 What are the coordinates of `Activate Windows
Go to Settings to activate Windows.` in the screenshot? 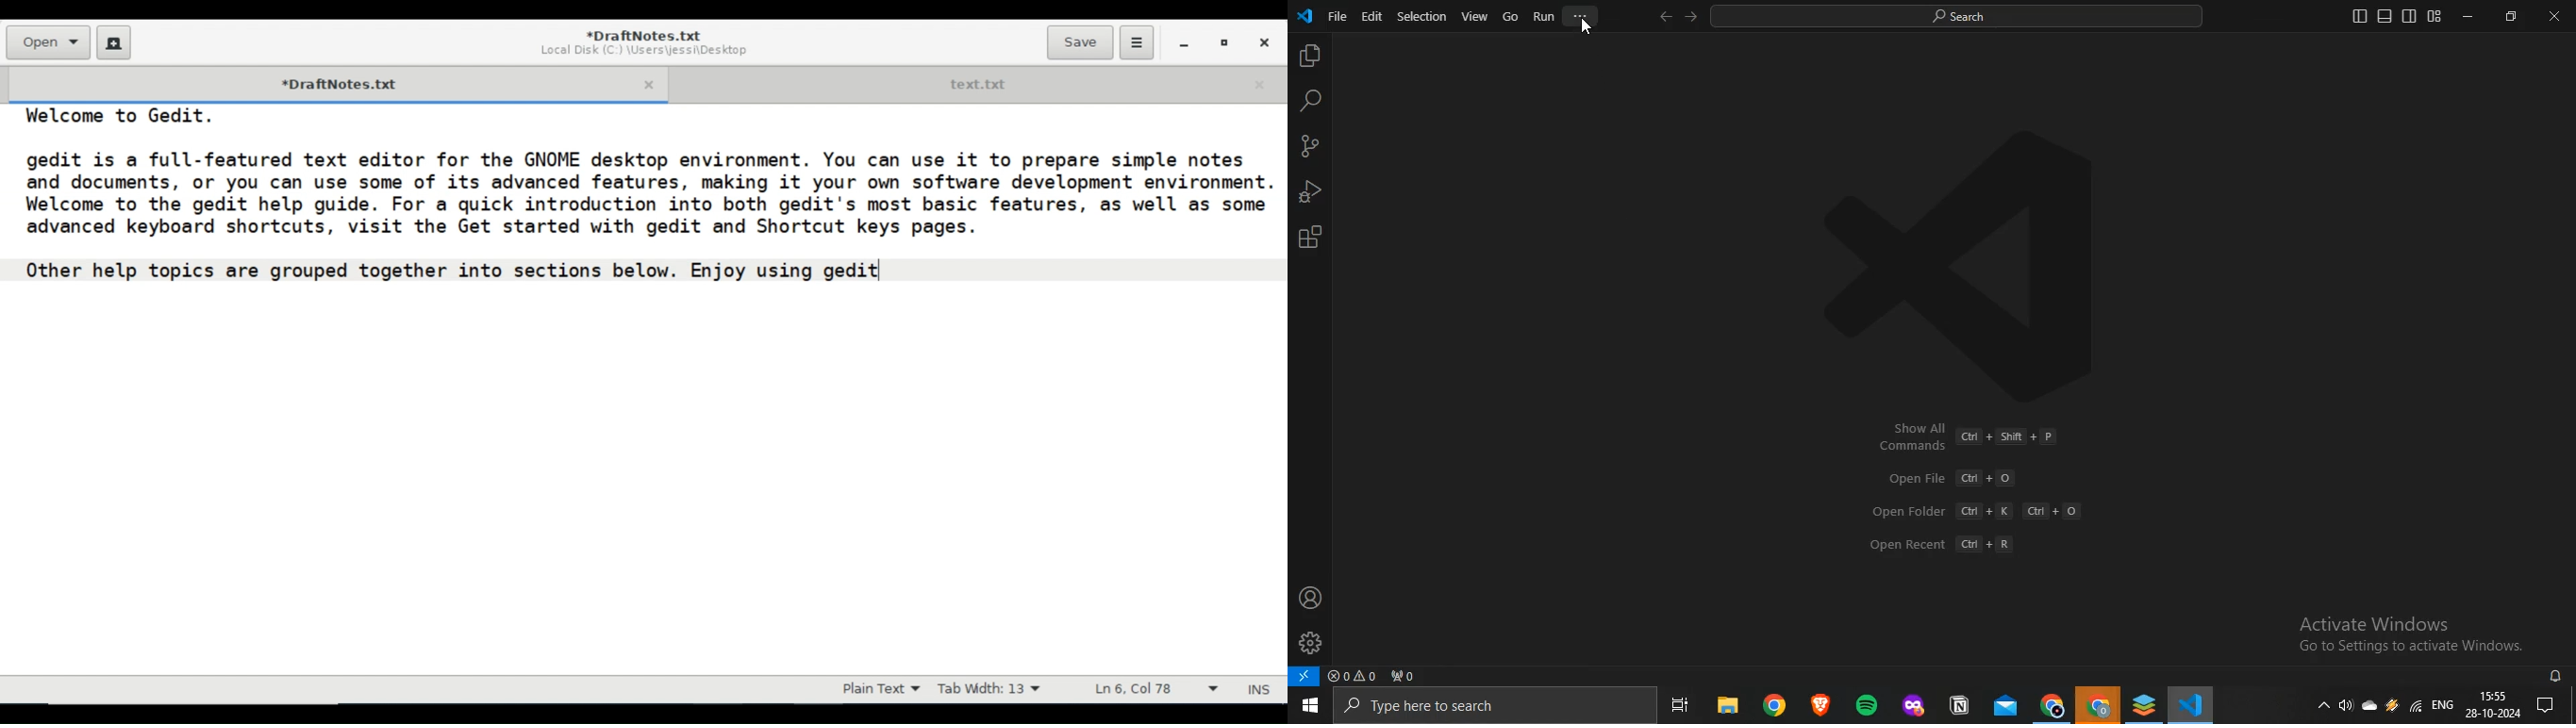 It's located at (2393, 632).